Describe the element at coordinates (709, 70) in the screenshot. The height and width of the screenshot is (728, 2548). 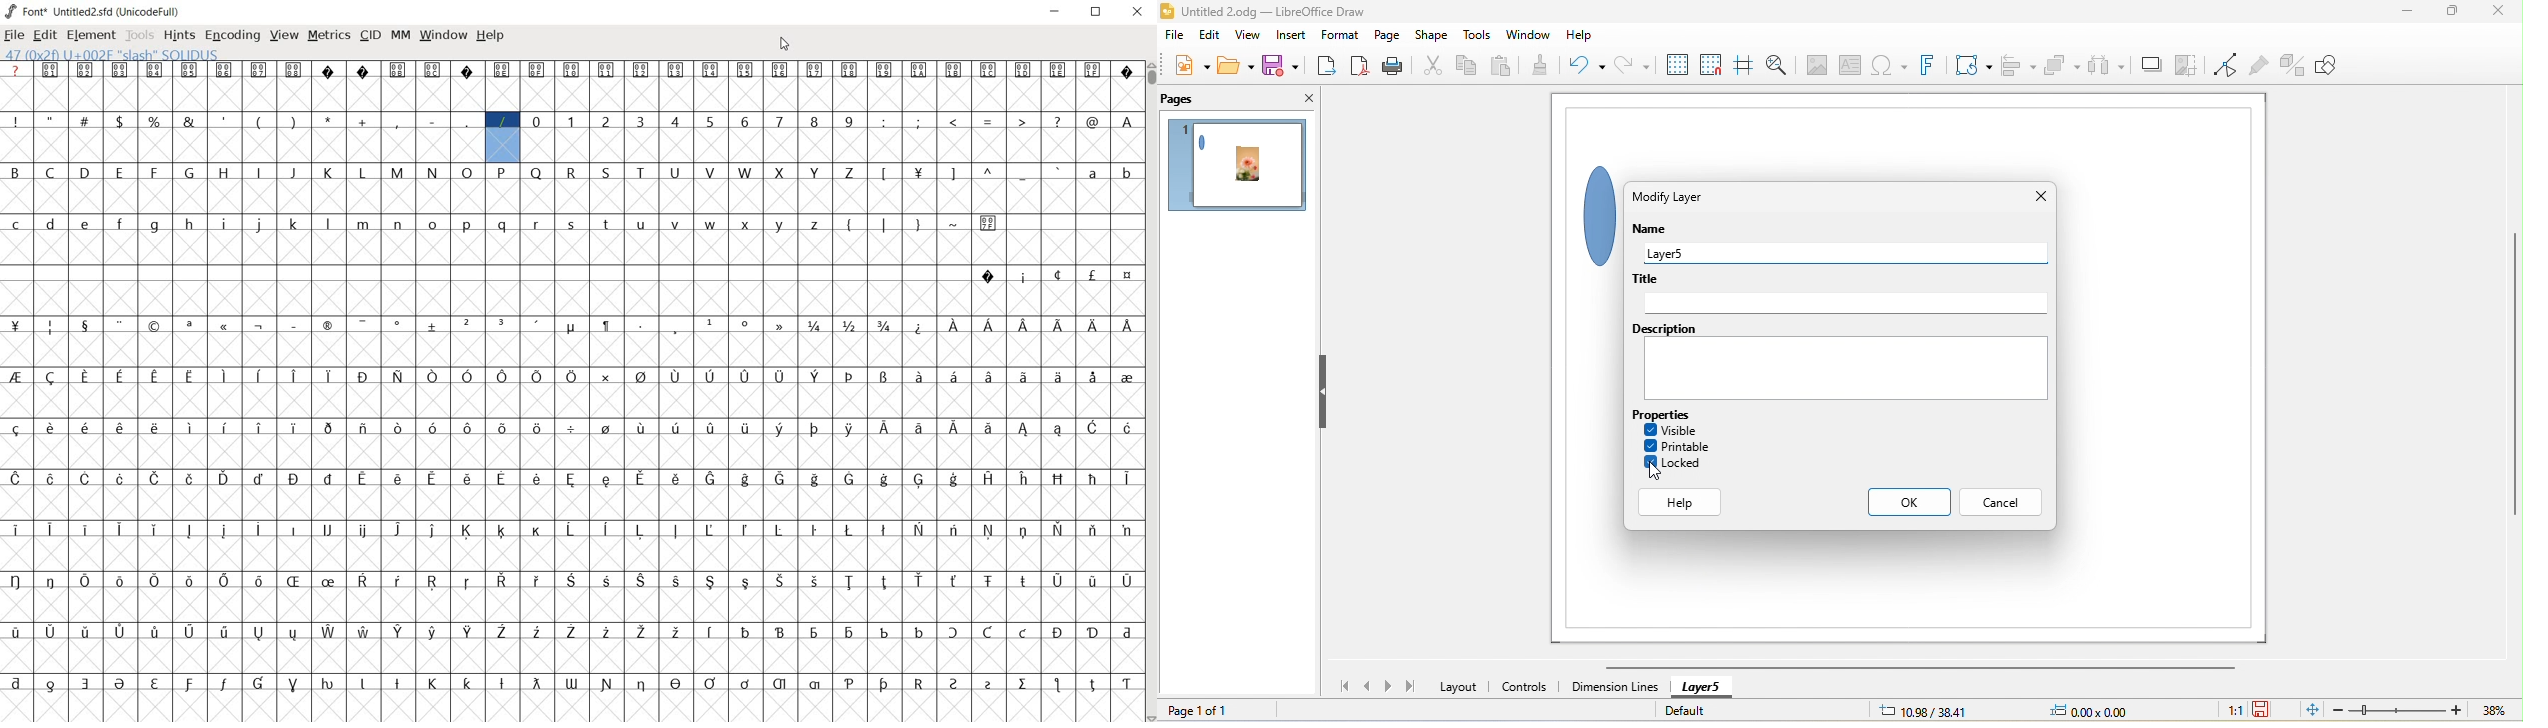
I see `glyph` at that location.